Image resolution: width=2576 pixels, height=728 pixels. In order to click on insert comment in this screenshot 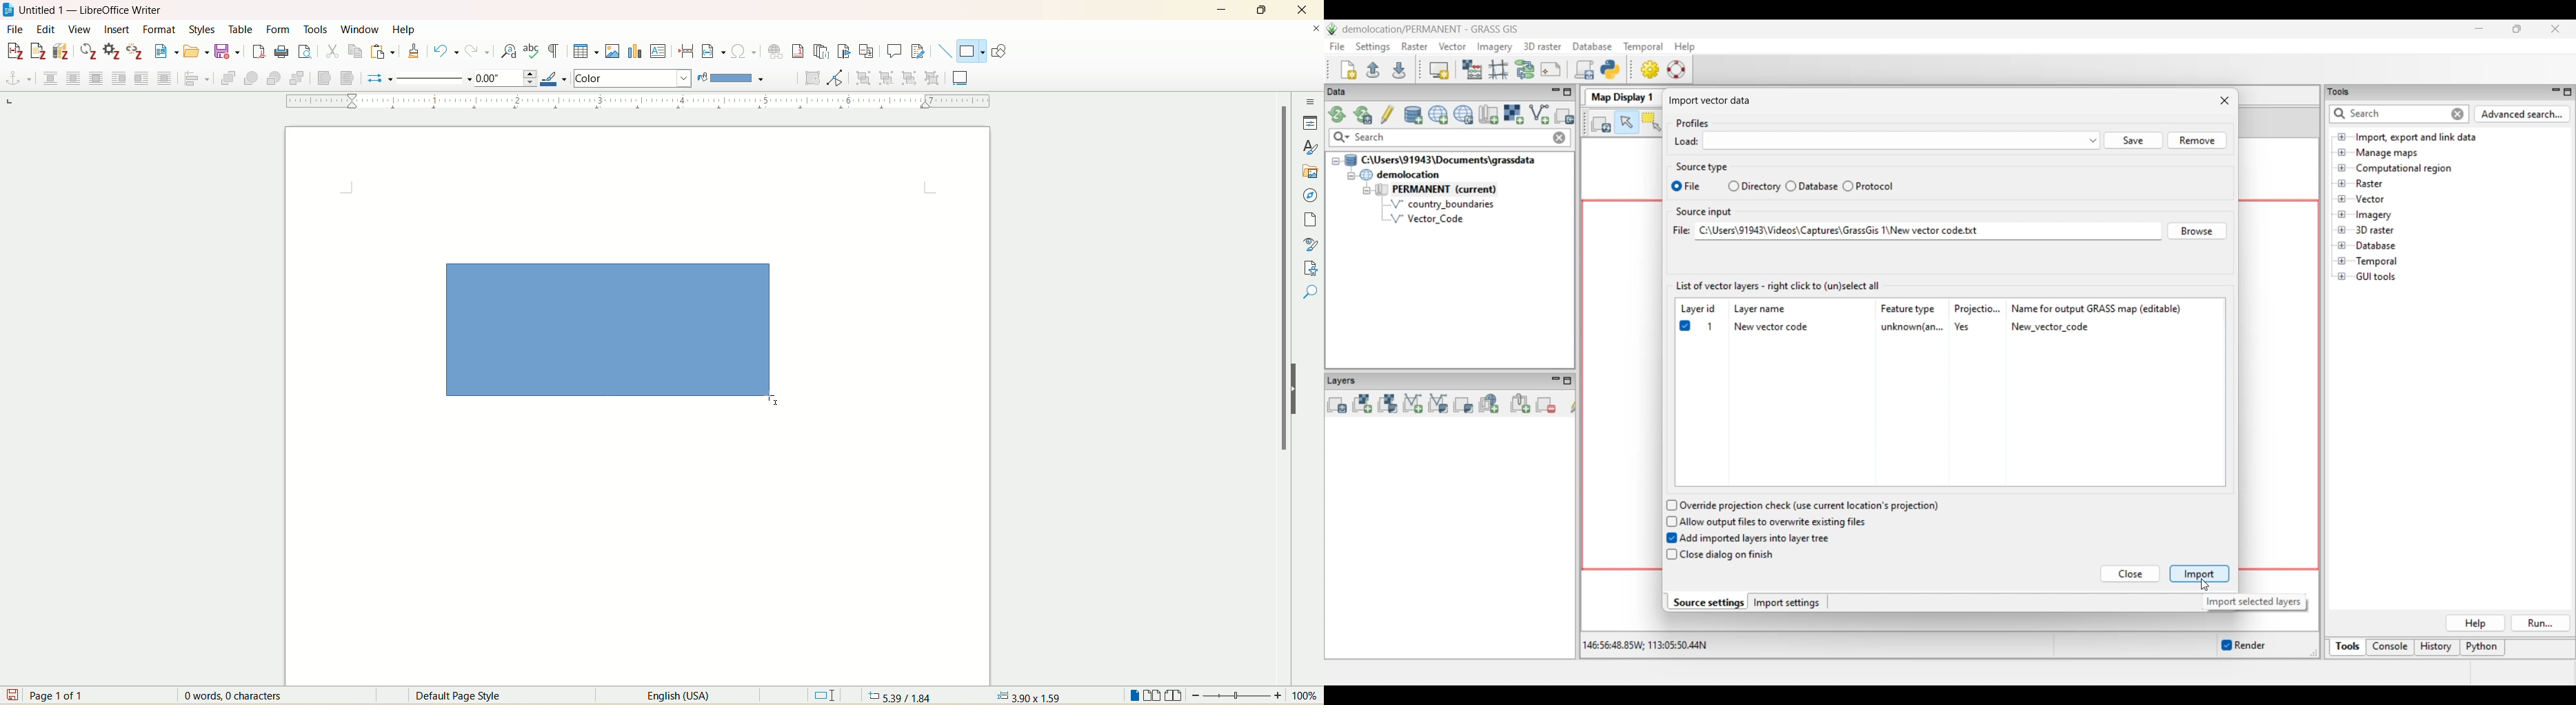, I will do `click(896, 51)`.